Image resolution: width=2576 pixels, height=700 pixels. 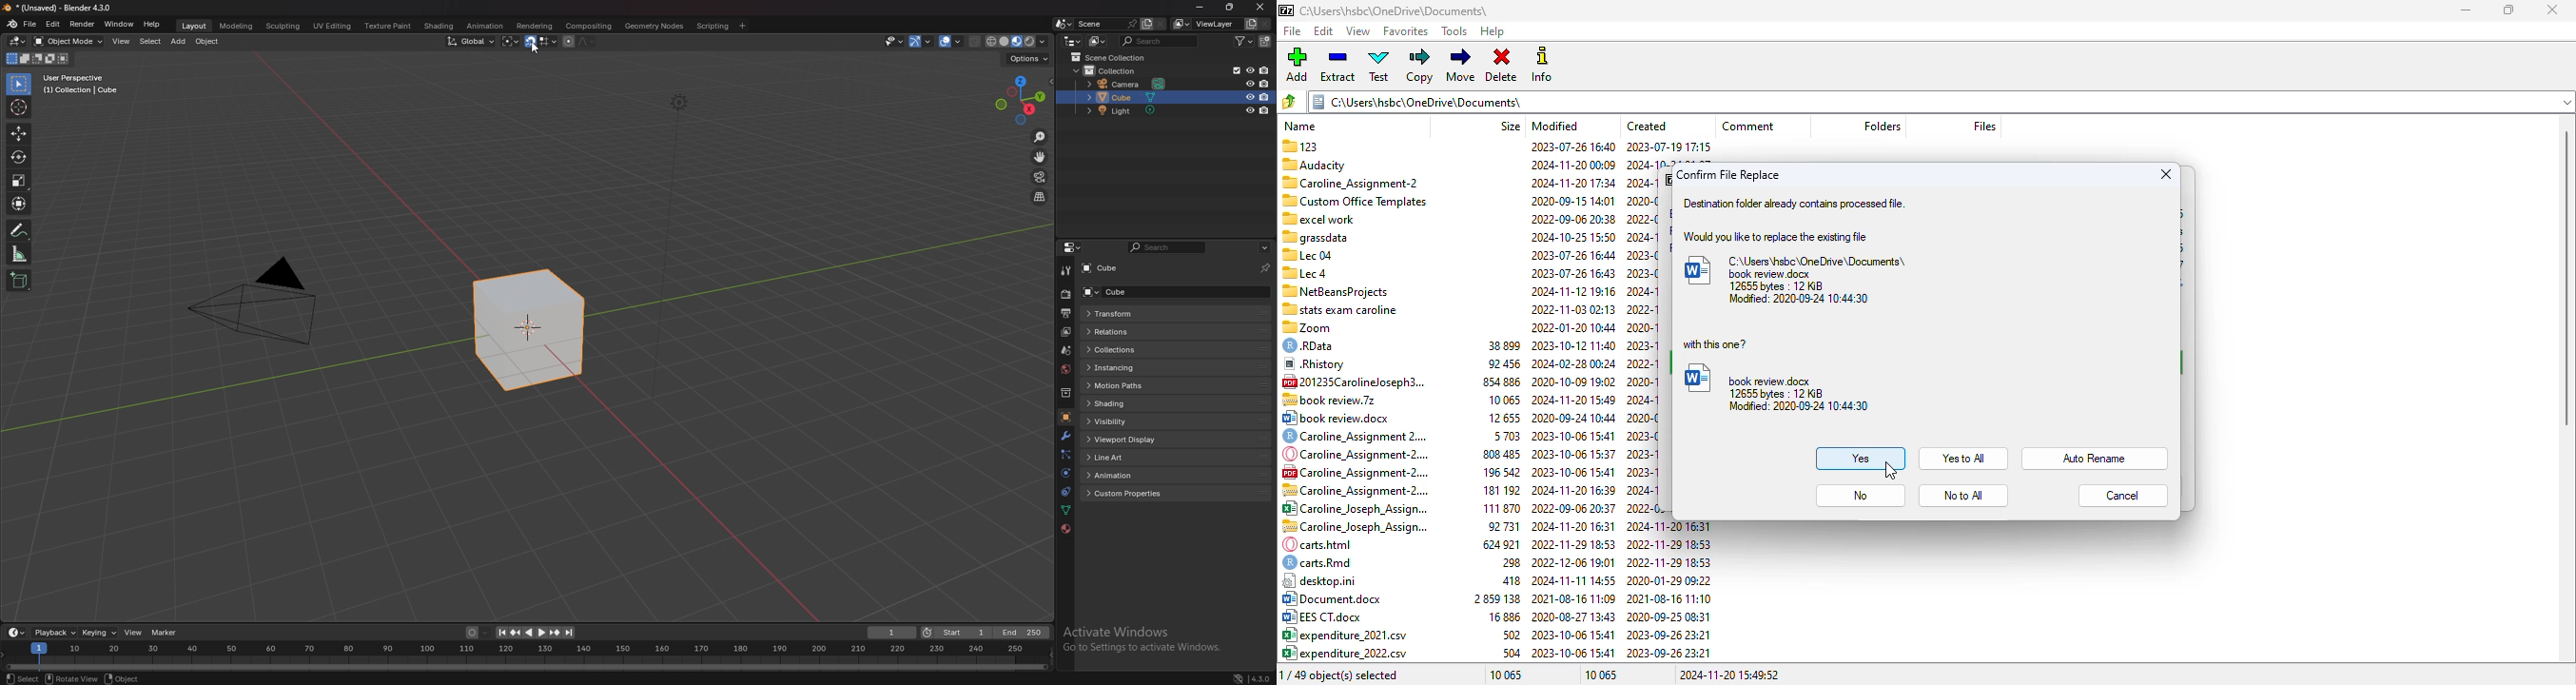 I want to click on Custom Office Templates, so click(x=1356, y=200).